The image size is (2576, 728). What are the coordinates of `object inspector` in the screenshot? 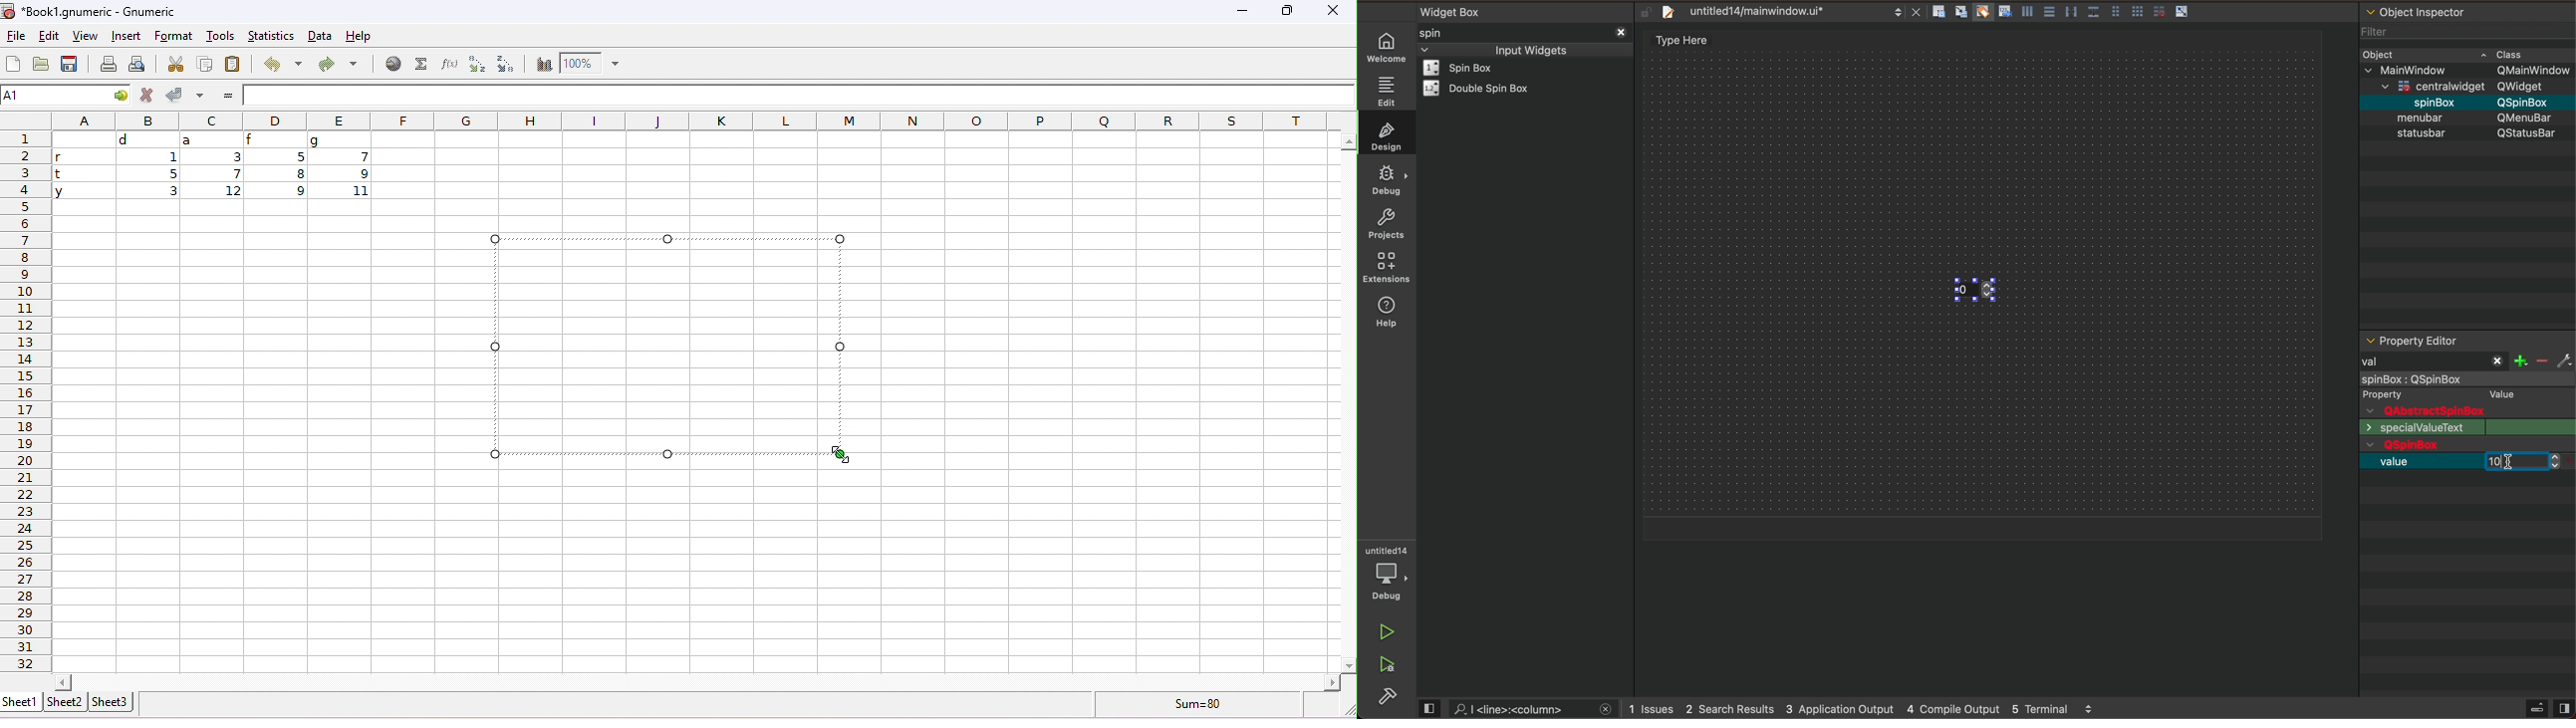 It's located at (2468, 10).